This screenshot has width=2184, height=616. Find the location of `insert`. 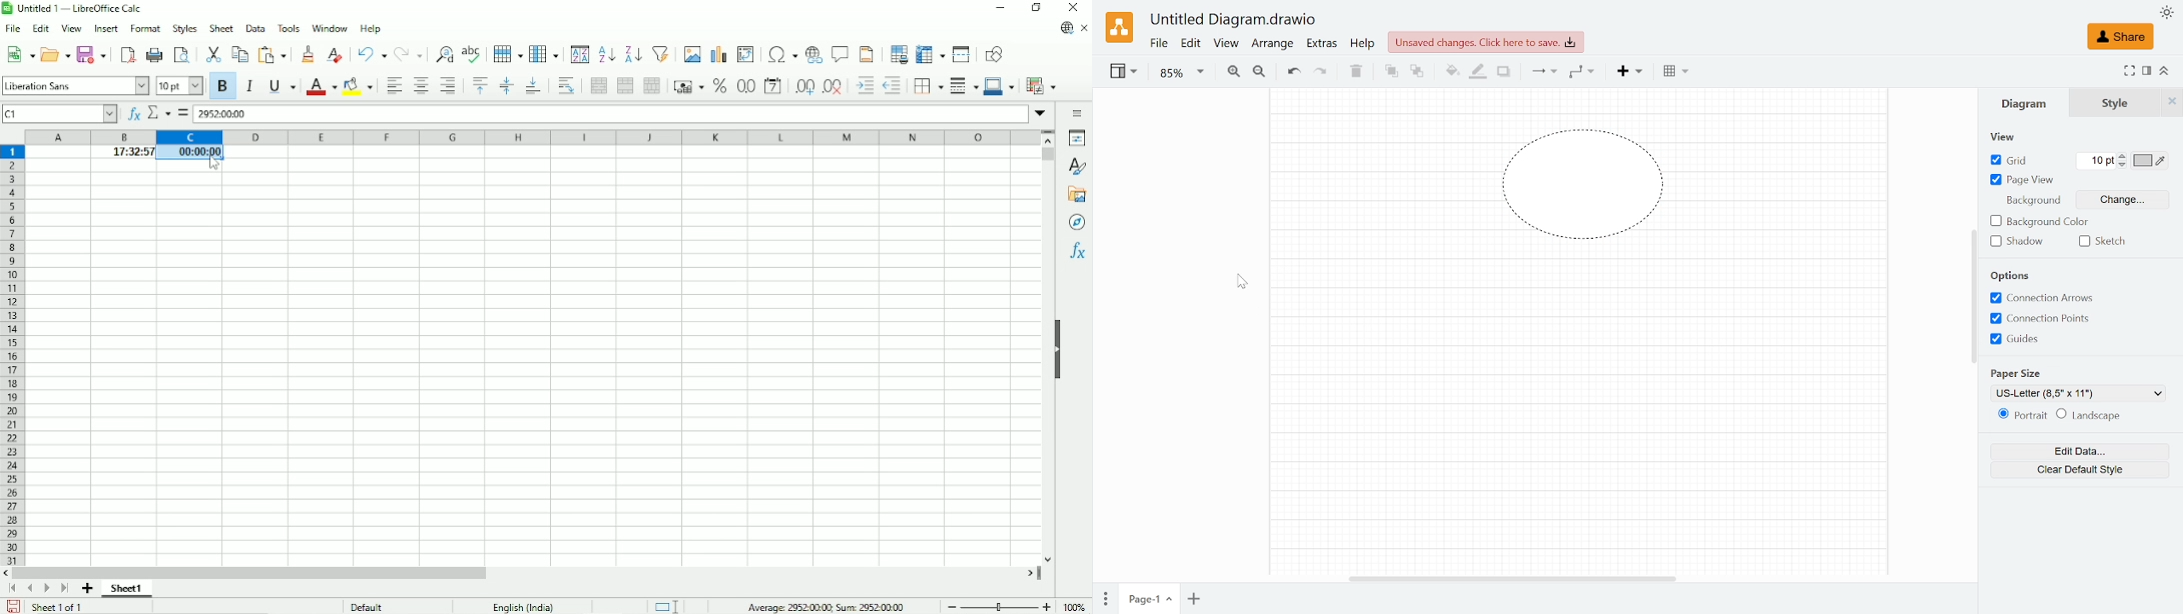

insert is located at coordinates (1626, 72).